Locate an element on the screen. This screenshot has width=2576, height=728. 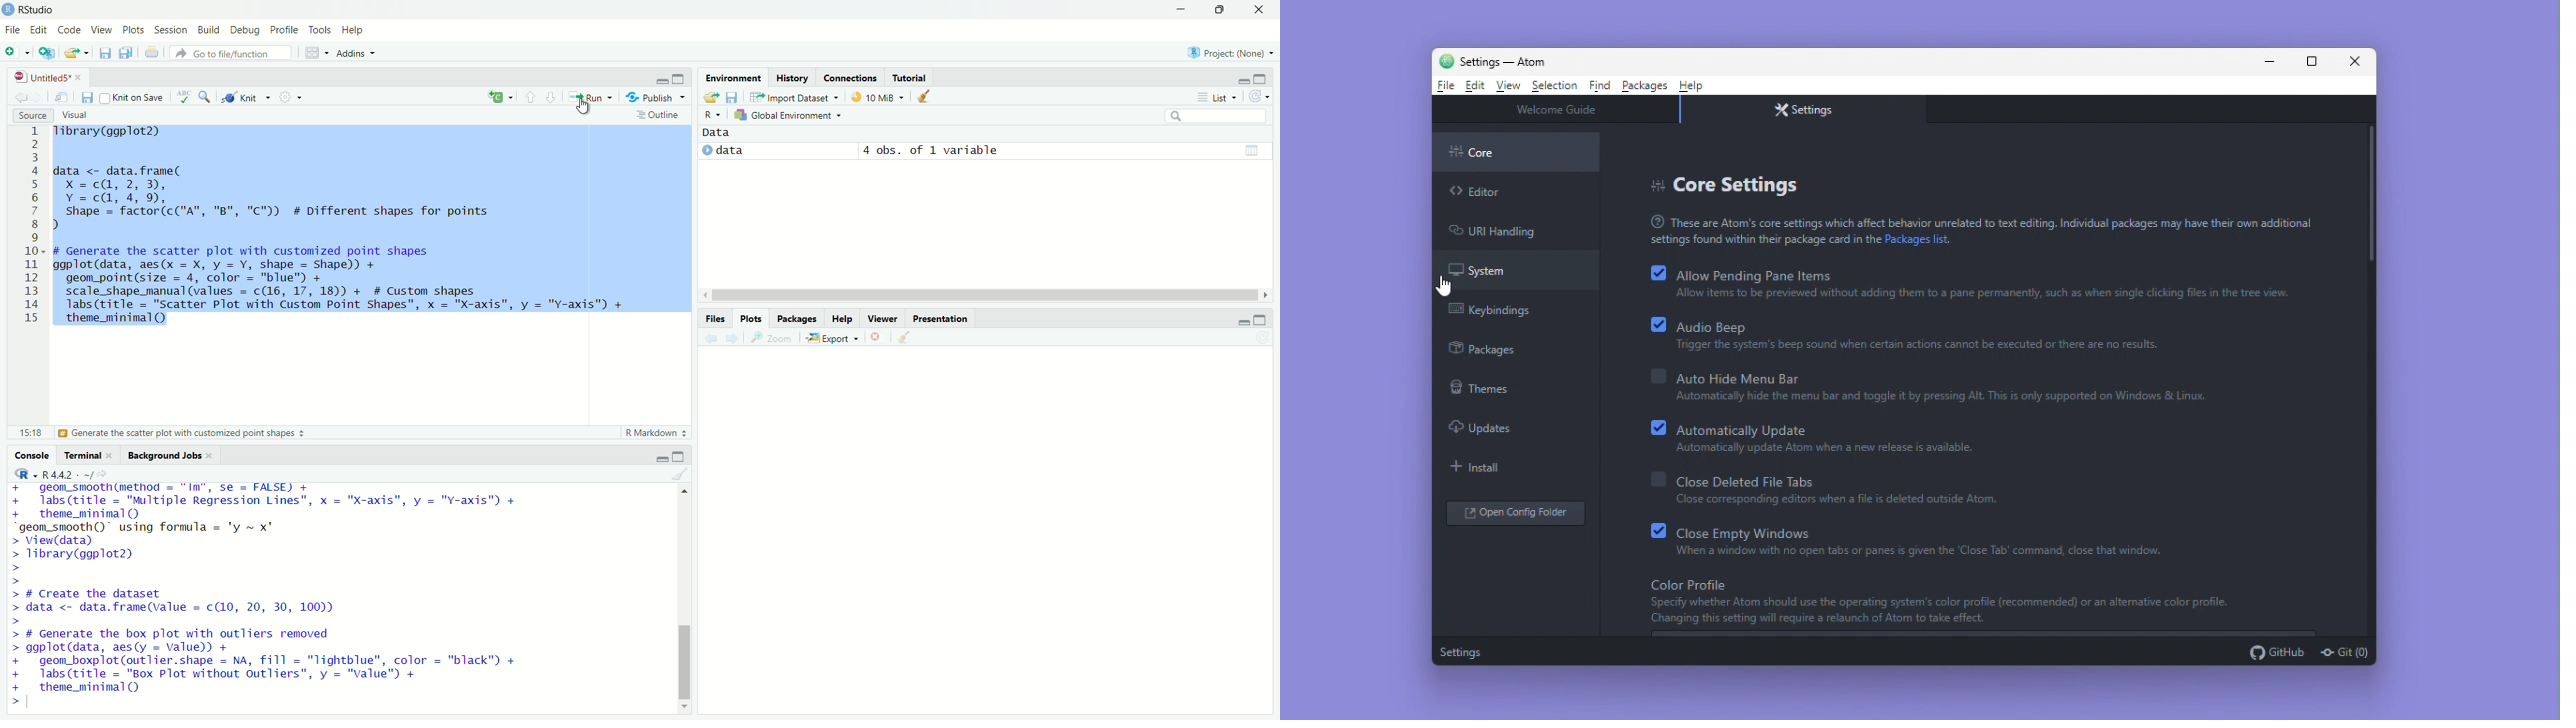
Untitled5* is located at coordinates (41, 77).